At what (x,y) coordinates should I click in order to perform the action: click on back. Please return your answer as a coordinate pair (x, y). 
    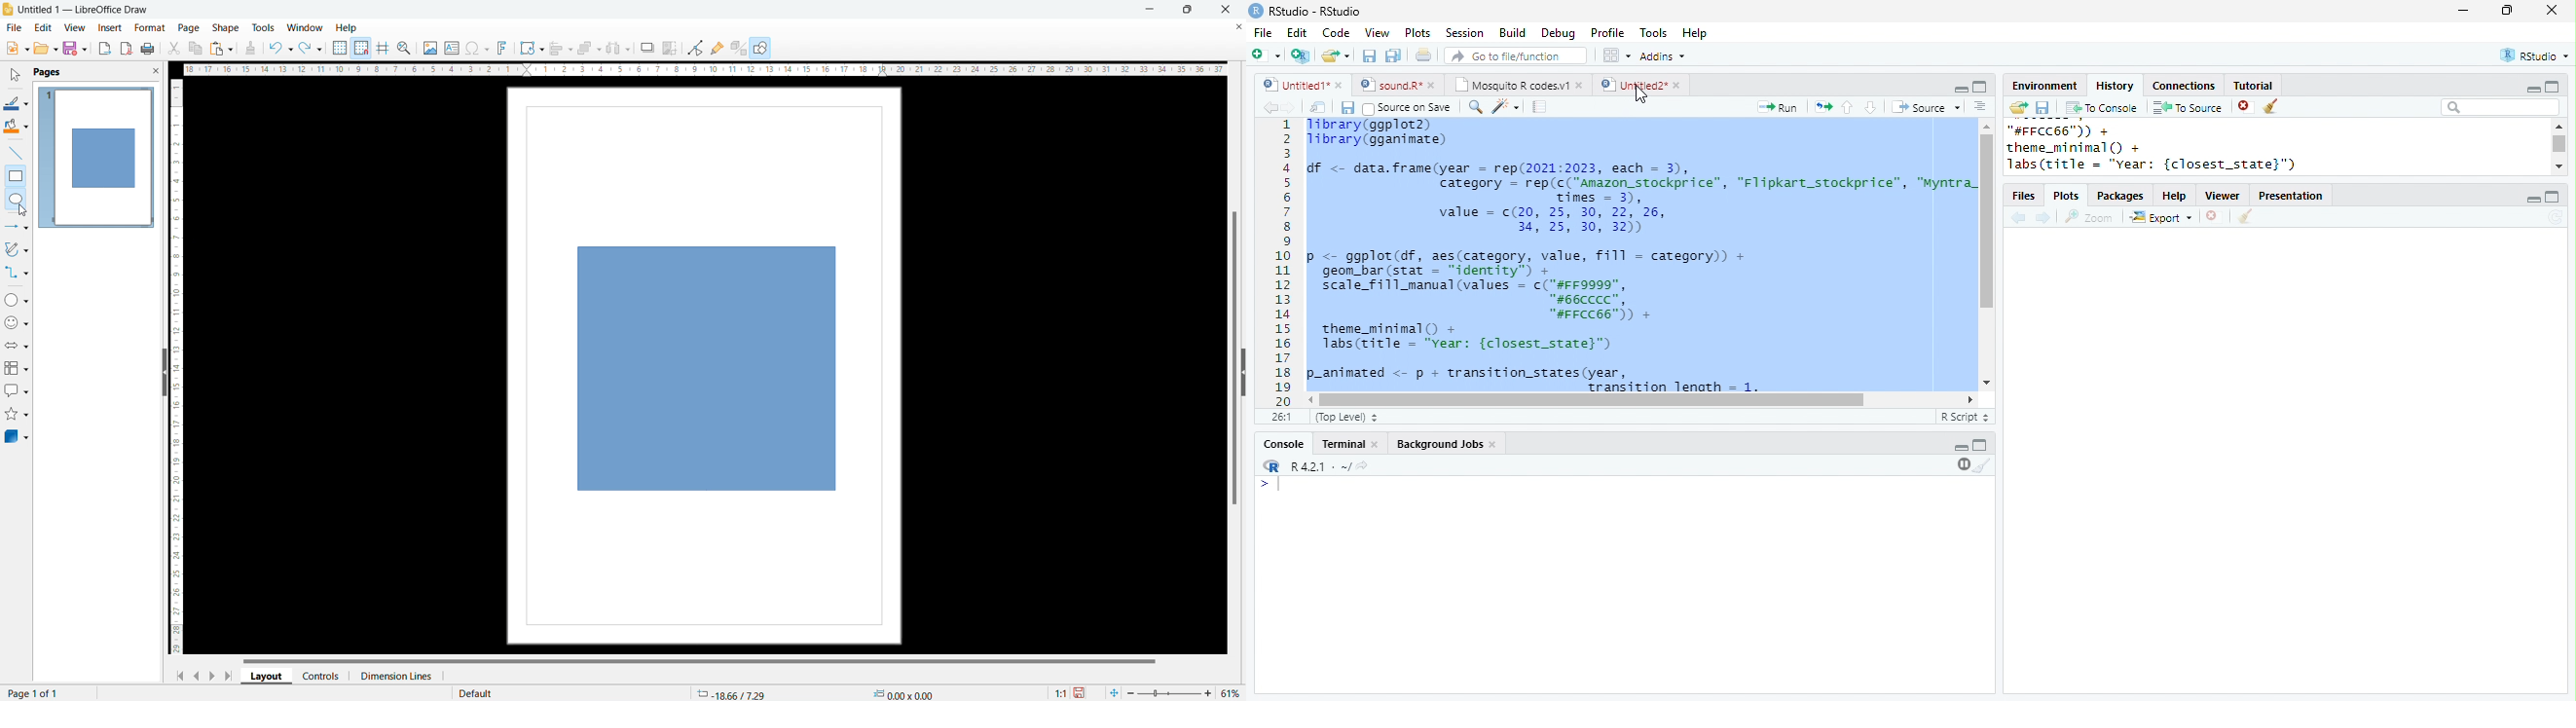
    Looking at the image, I should click on (2018, 217).